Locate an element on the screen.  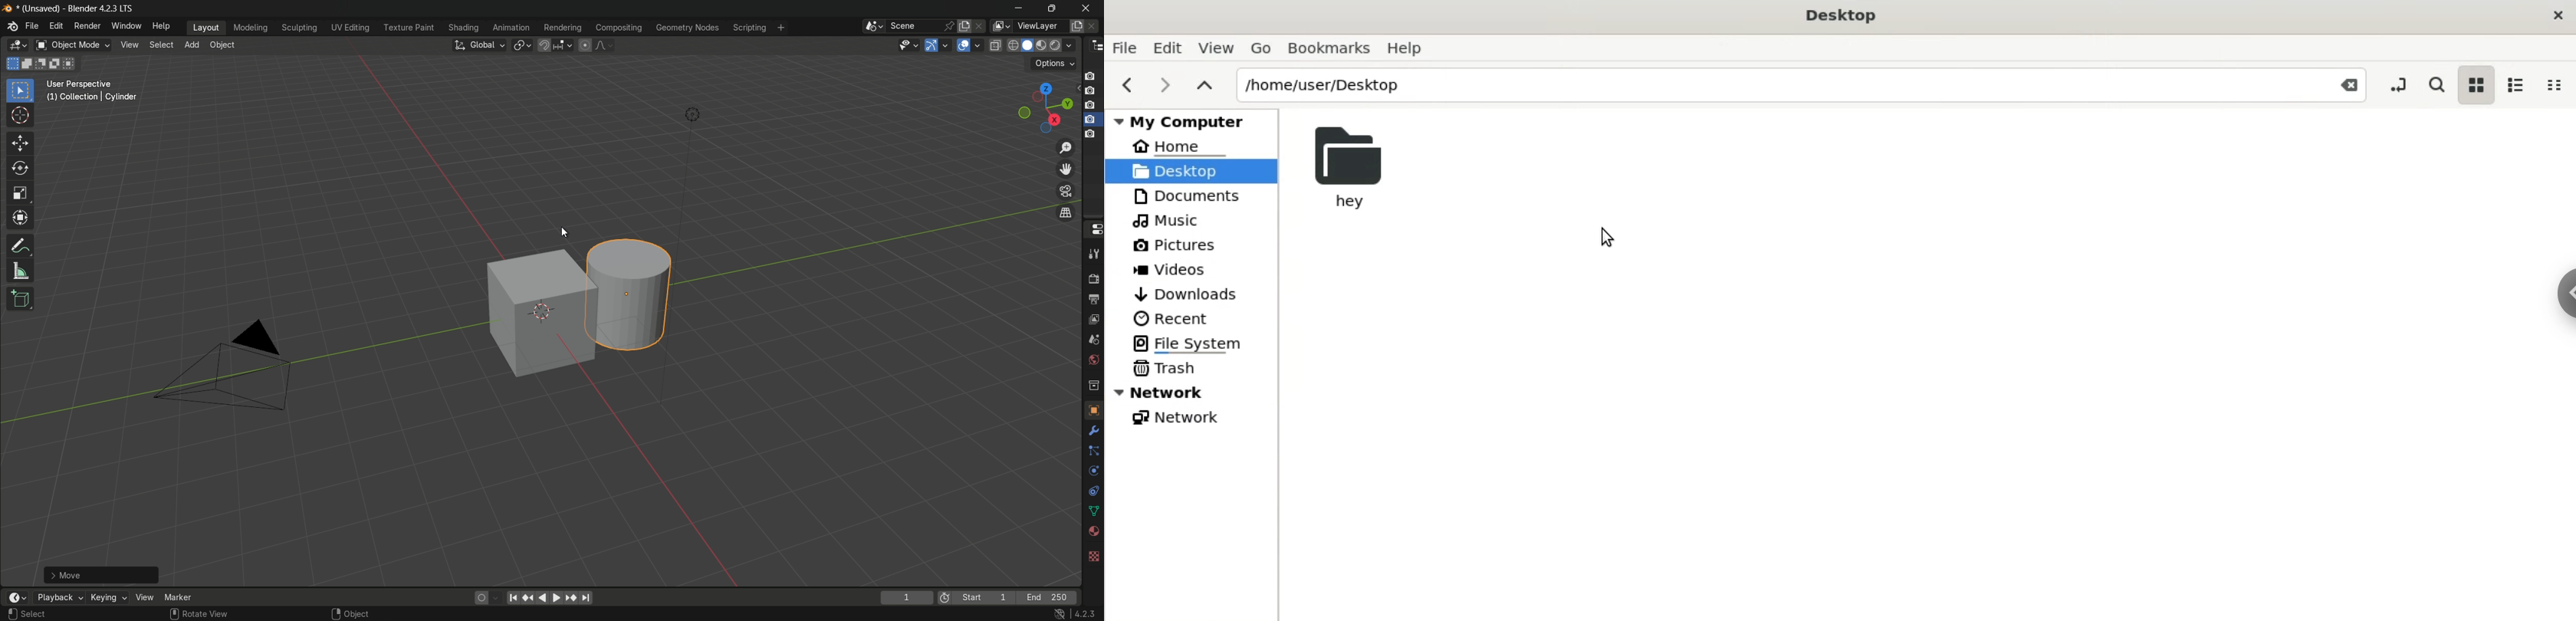
bookmarks is located at coordinates (1332, 47).